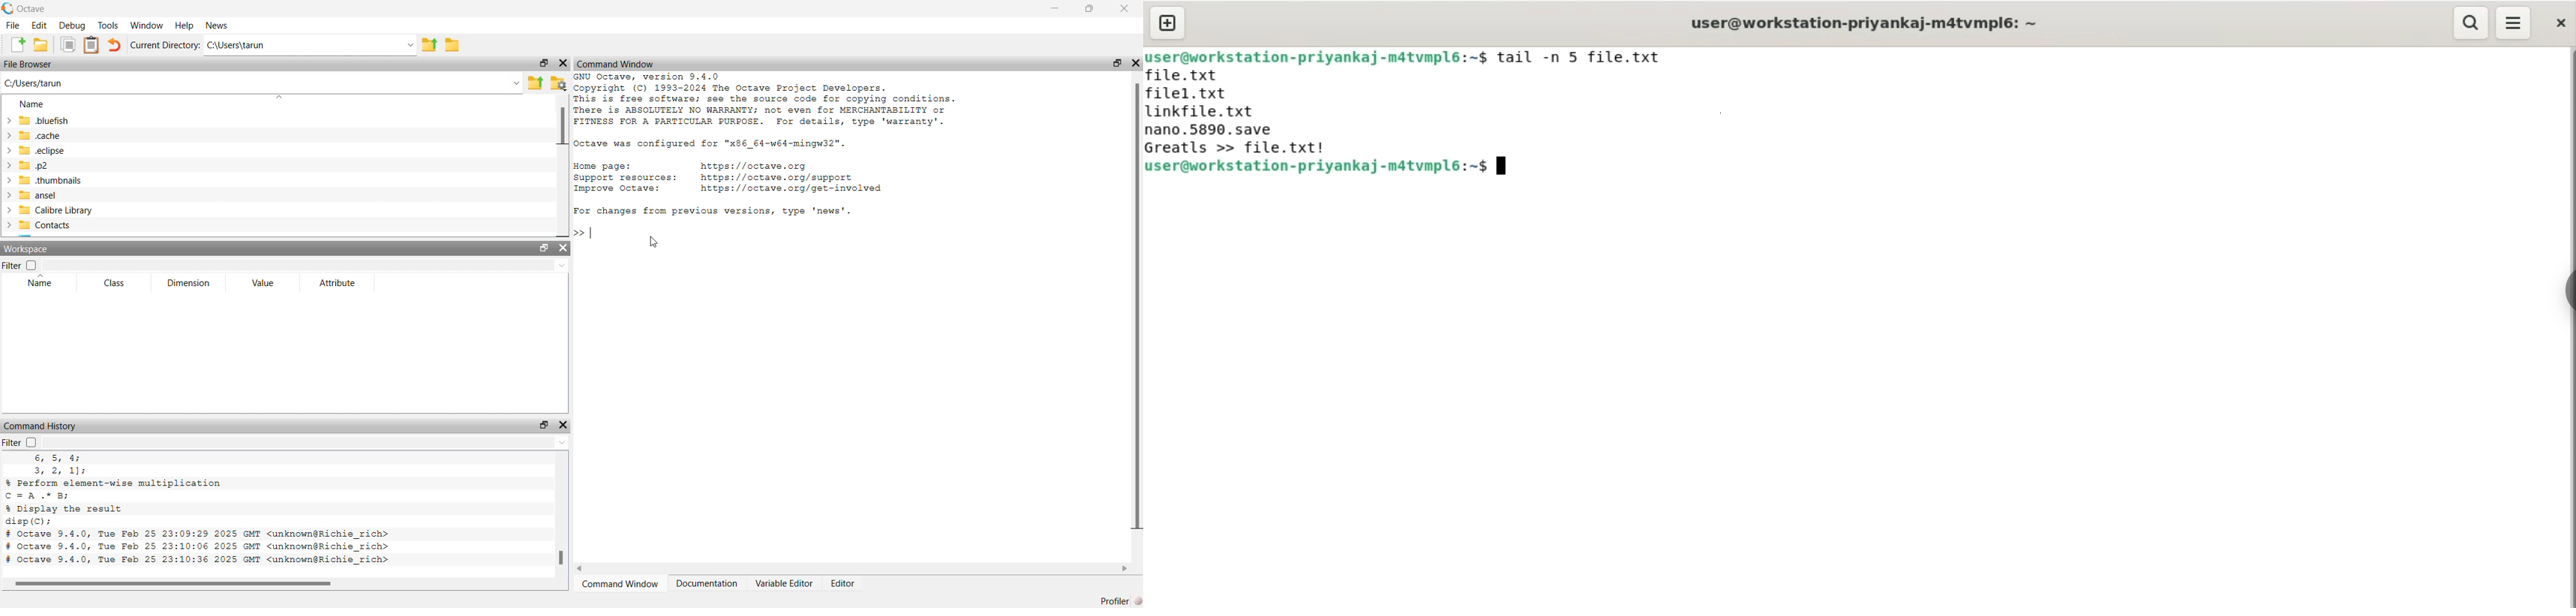  I want to click on Folder, so click(452, 45).